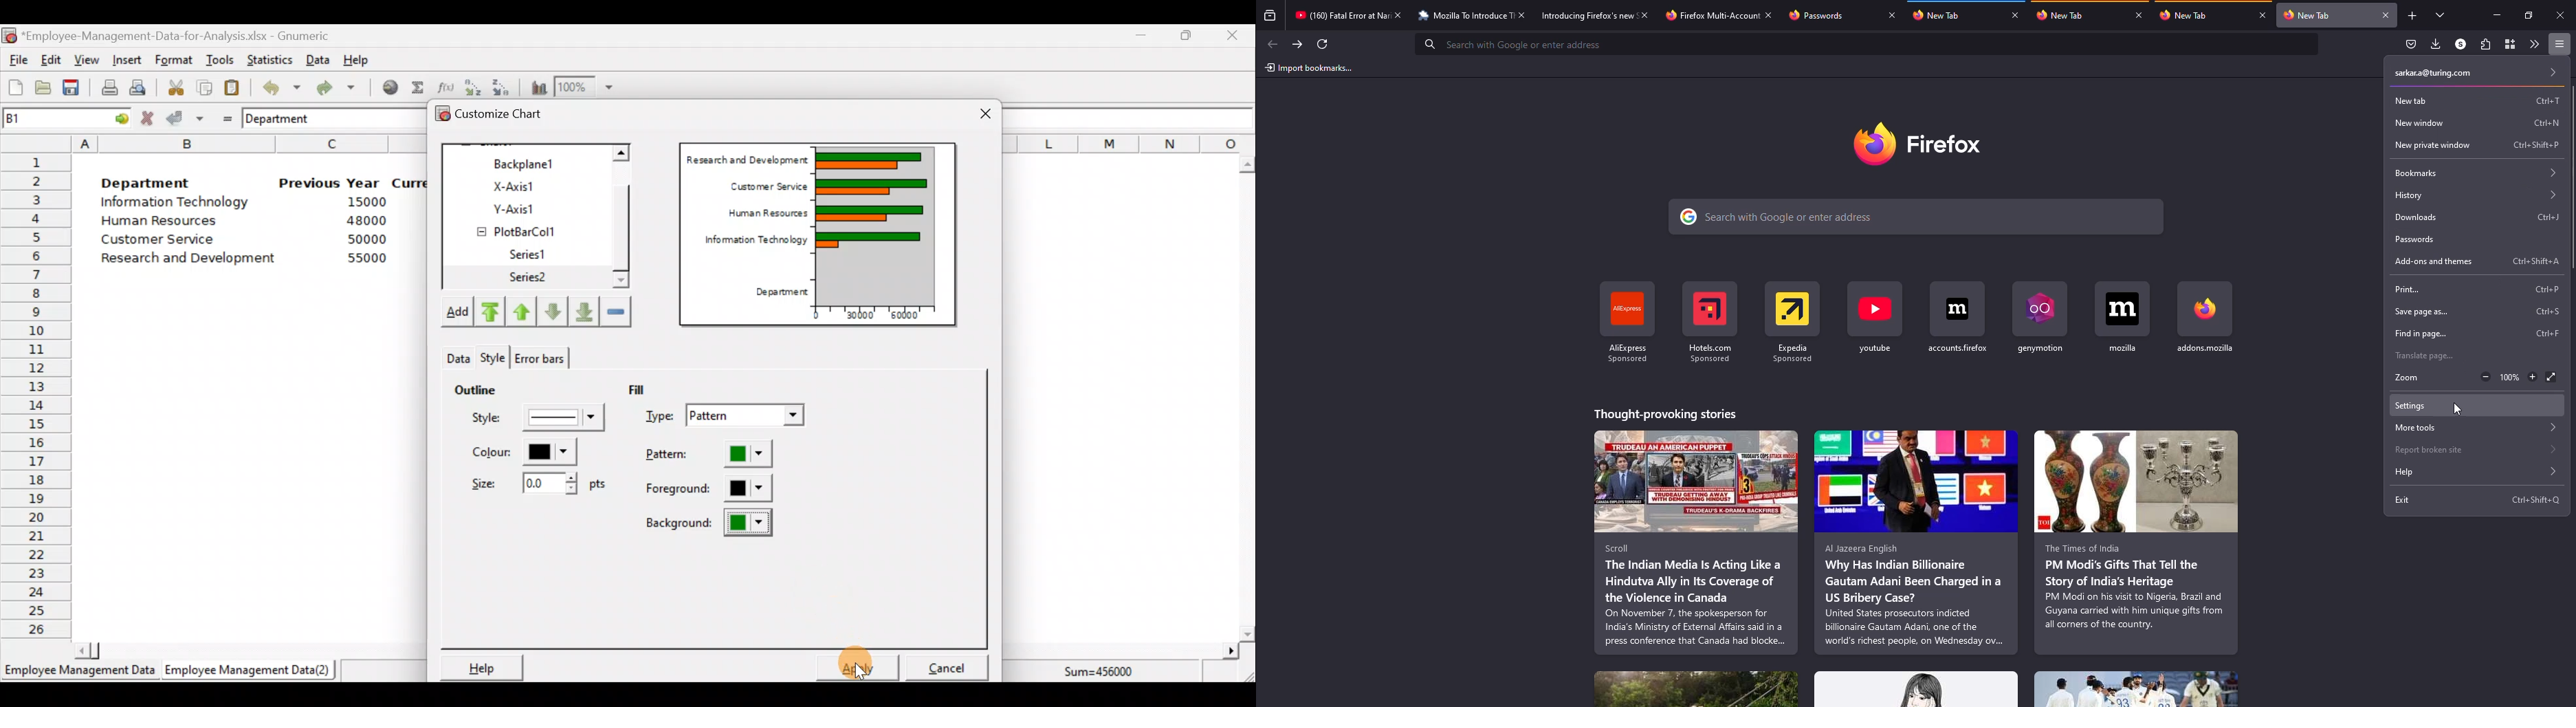 The height and width of the screenshot is (728, 2576). I want to click on stories, so click(1697, 543).